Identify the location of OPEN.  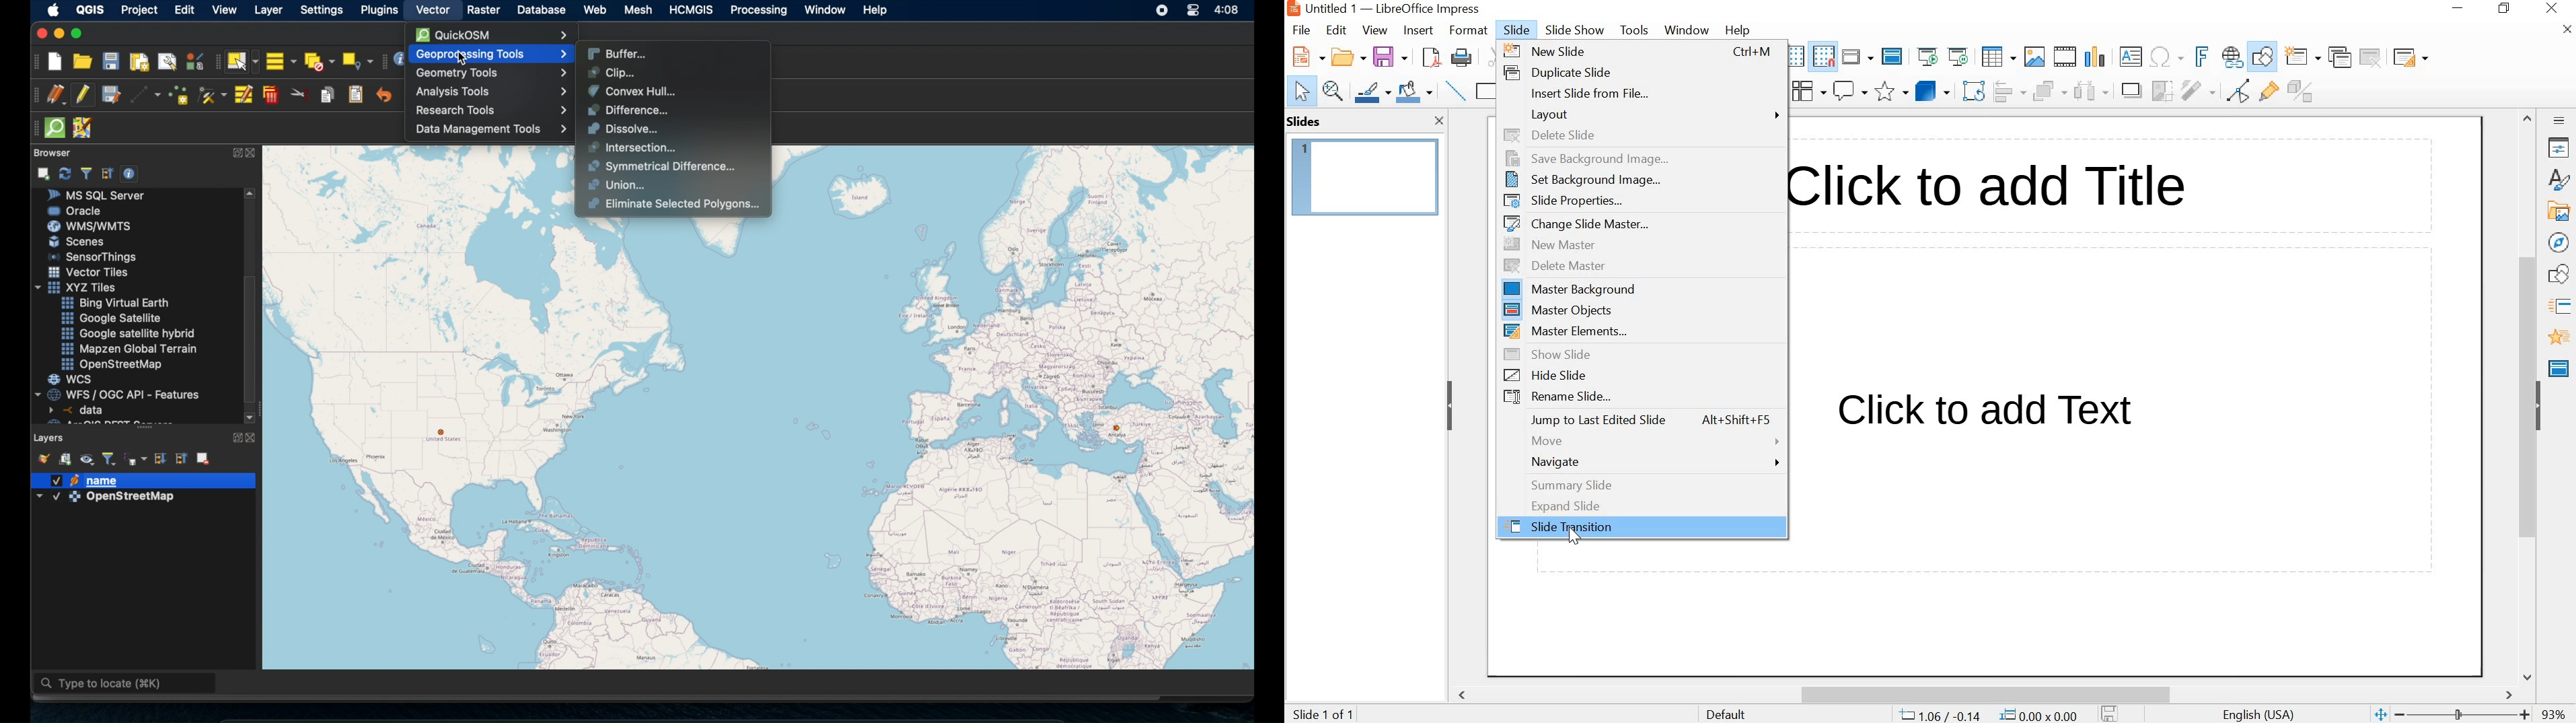
(1346, 57).